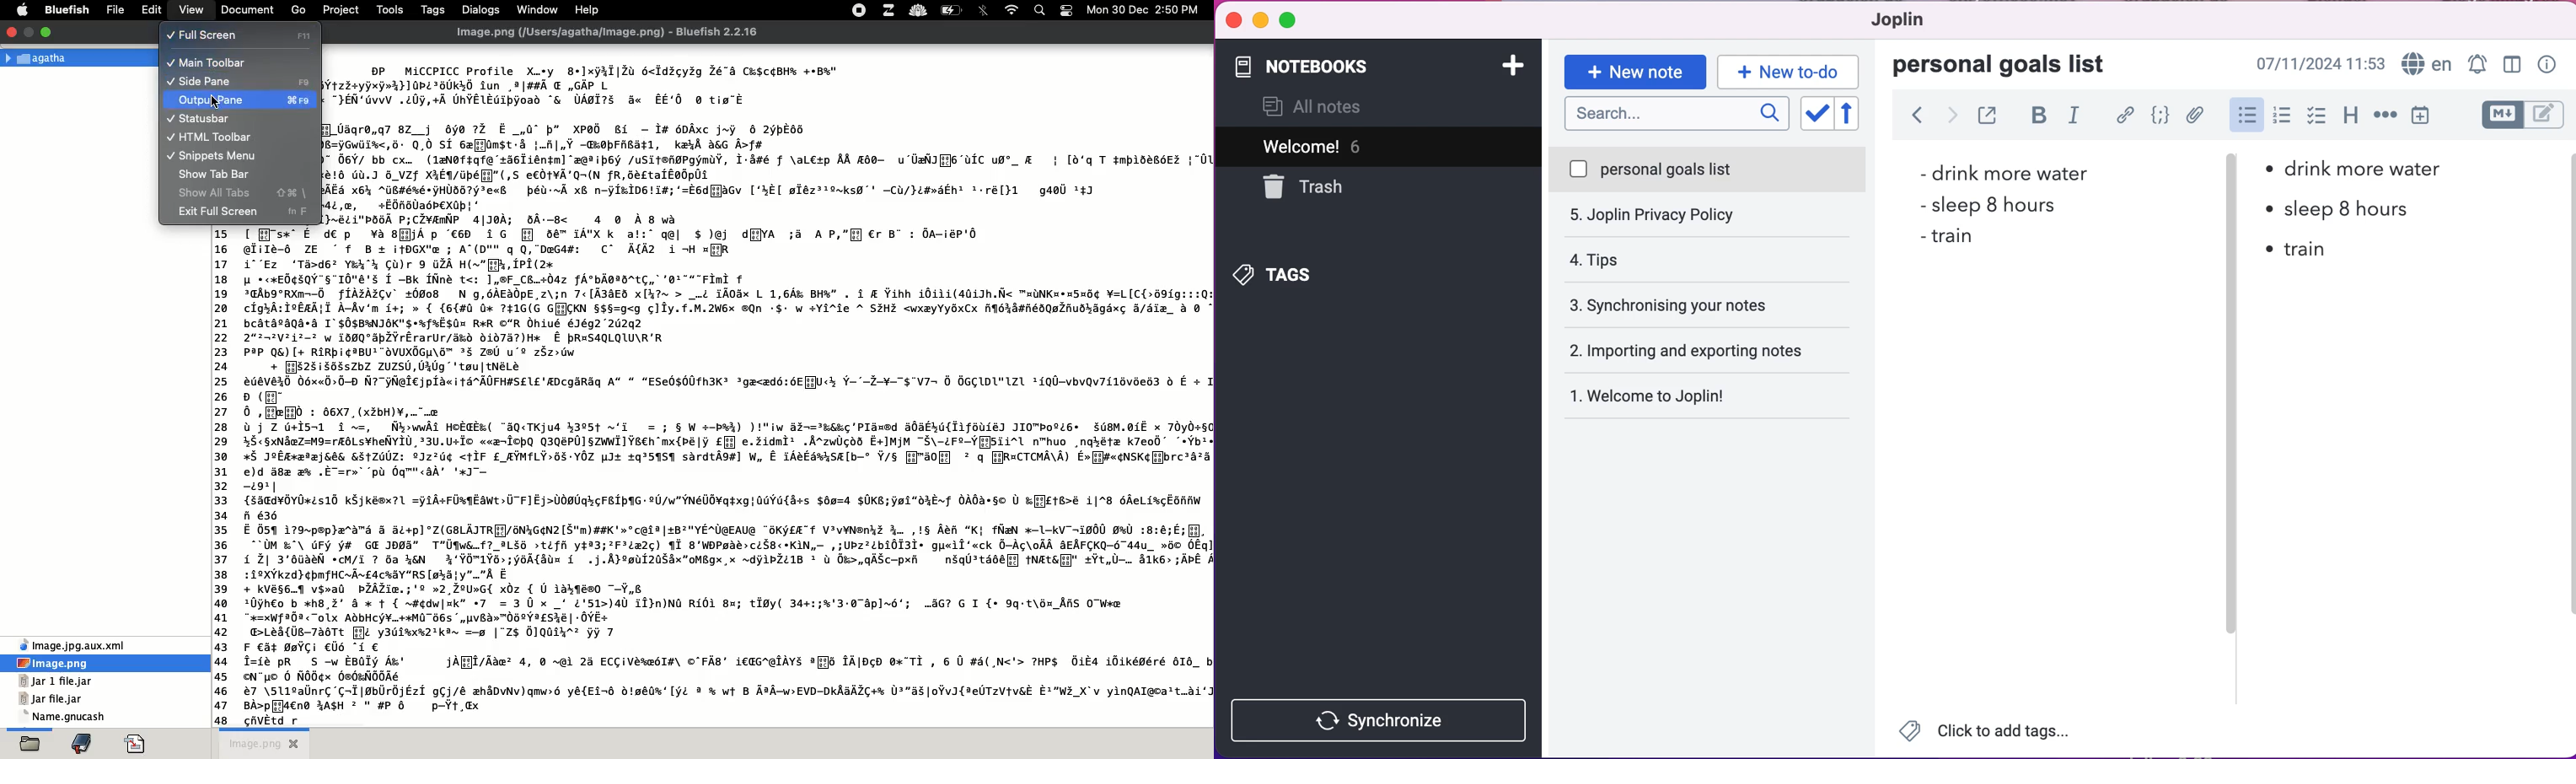  What do you see at coordinates (2246, 115) in the screenshot?
I see `bulleted lists` at bounding box center [2246, 115].